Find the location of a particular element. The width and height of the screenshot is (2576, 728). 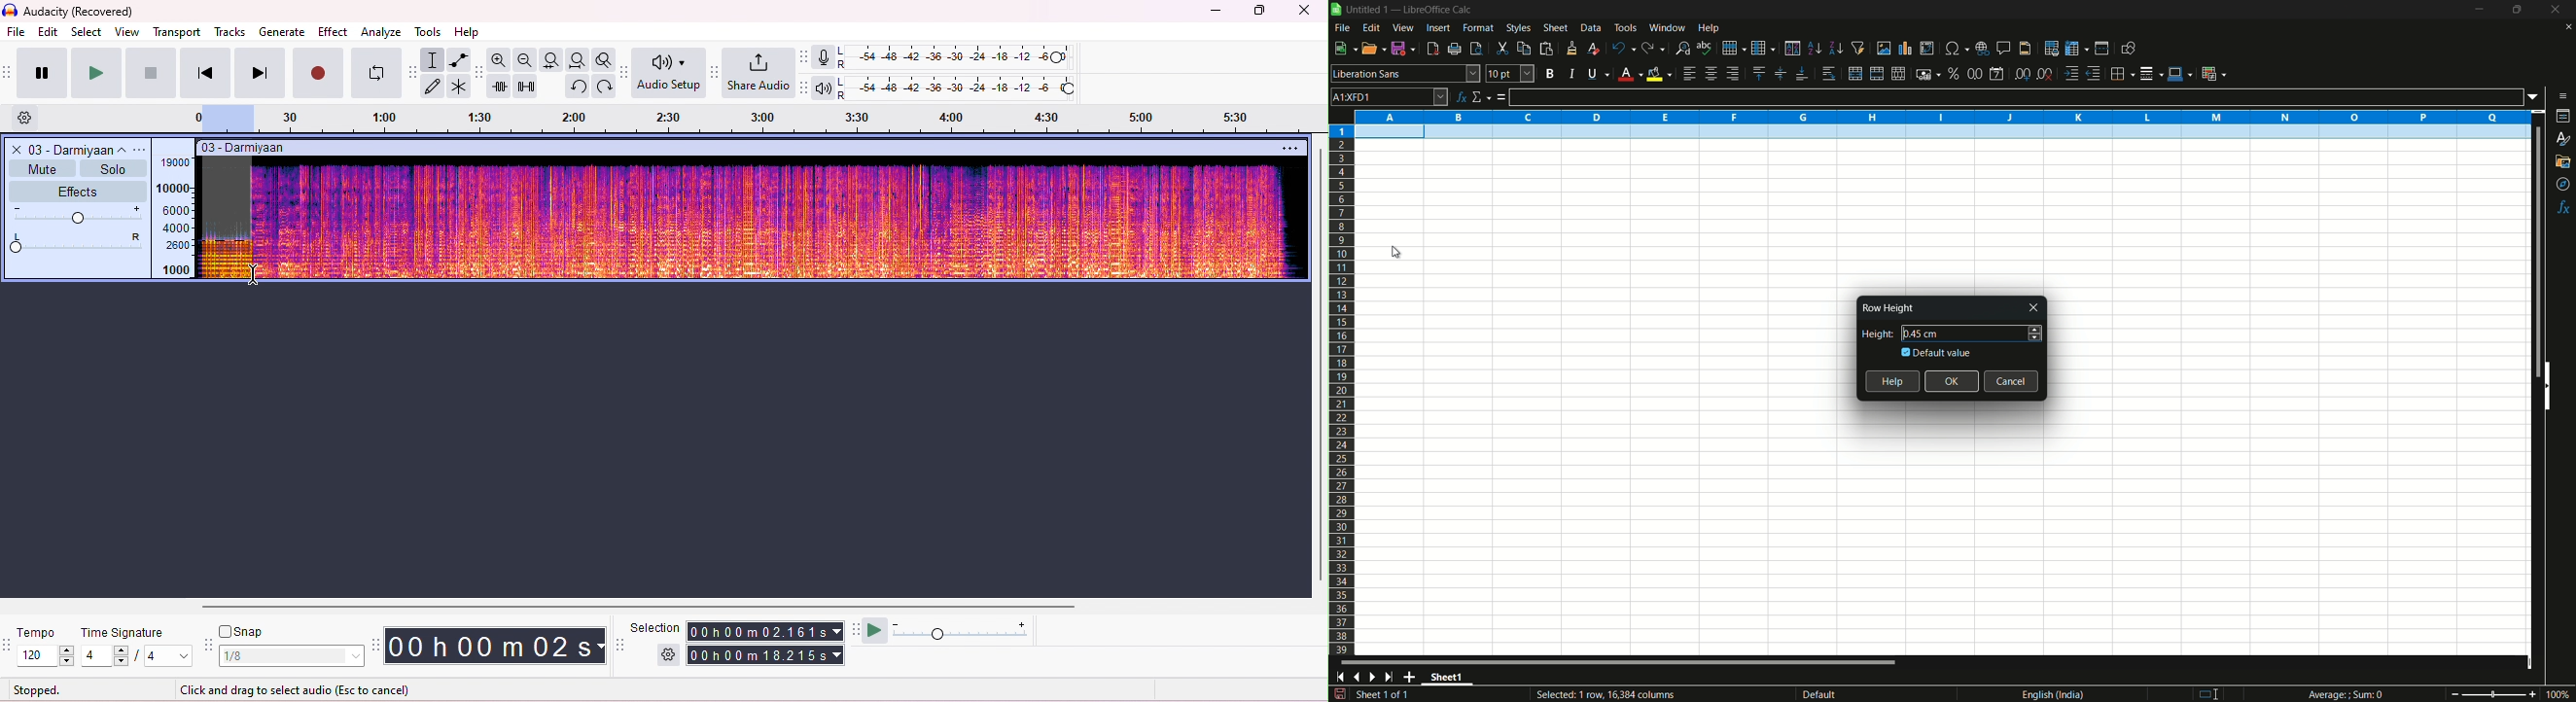

sheet menu is located at coordinates (1555, 28).